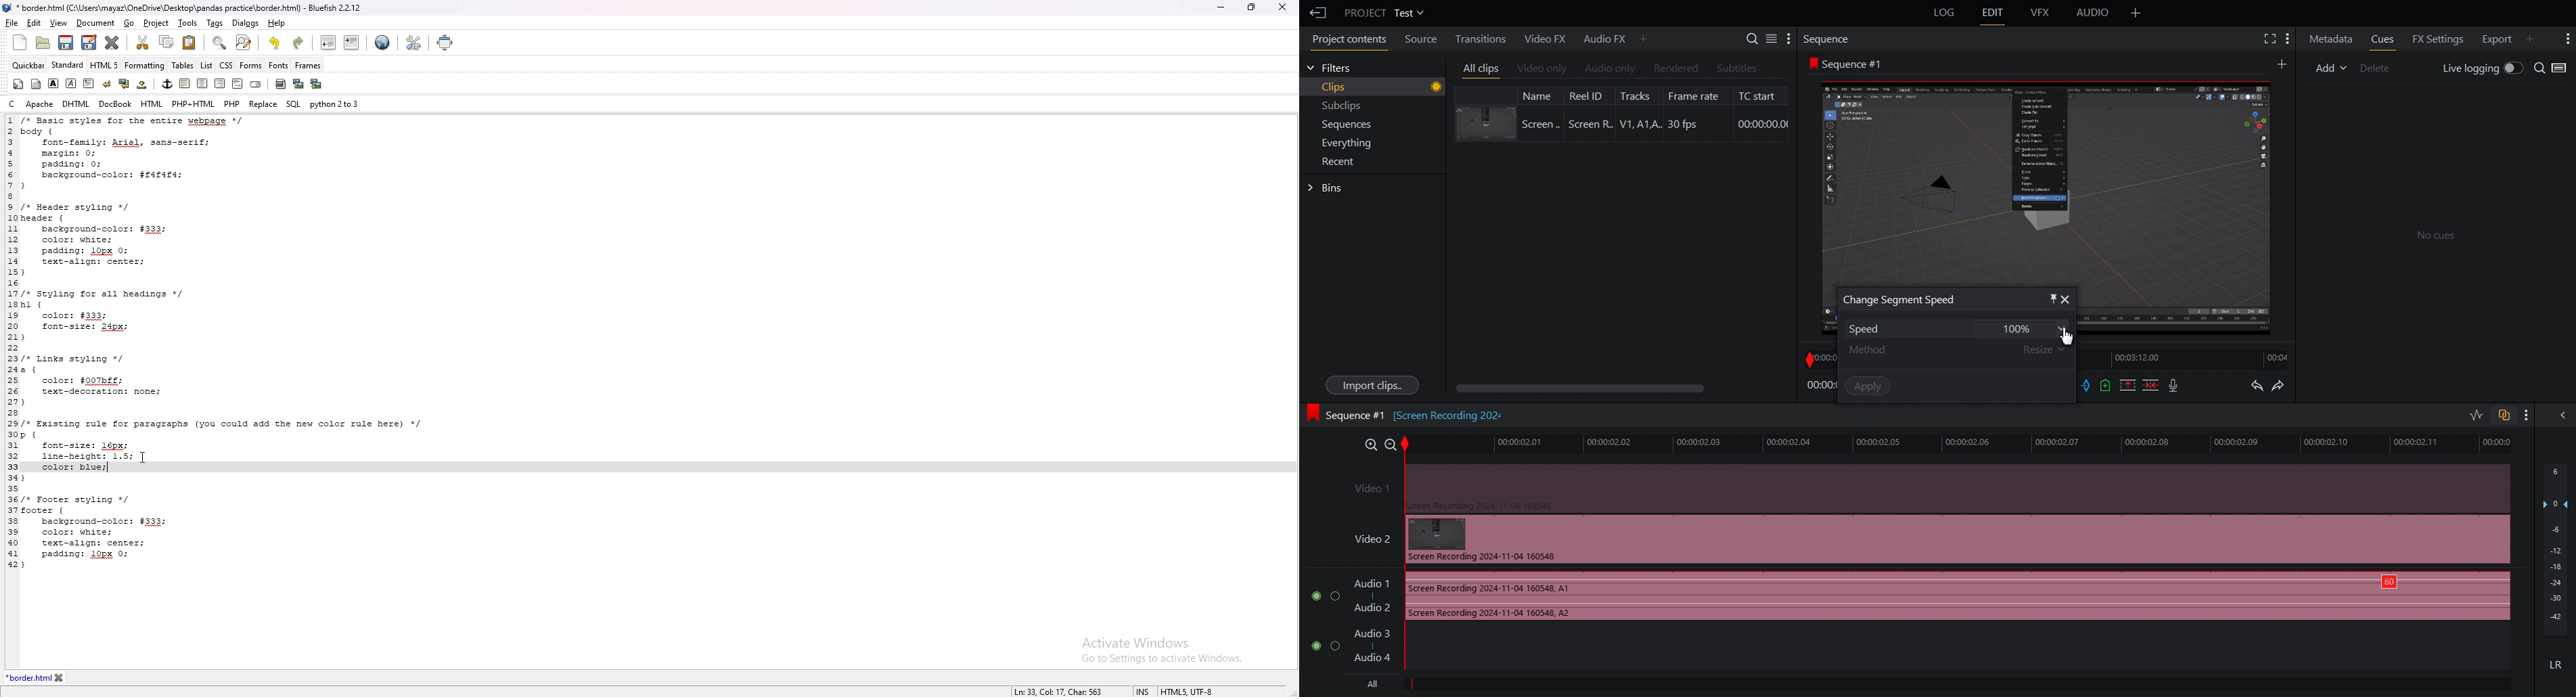 Image resolution: width=2576 pixels, height=700 pixels. What do you see at coordinates (279, 65) in the screenshot?
I see `fonts` at bounding box center [279, 65].